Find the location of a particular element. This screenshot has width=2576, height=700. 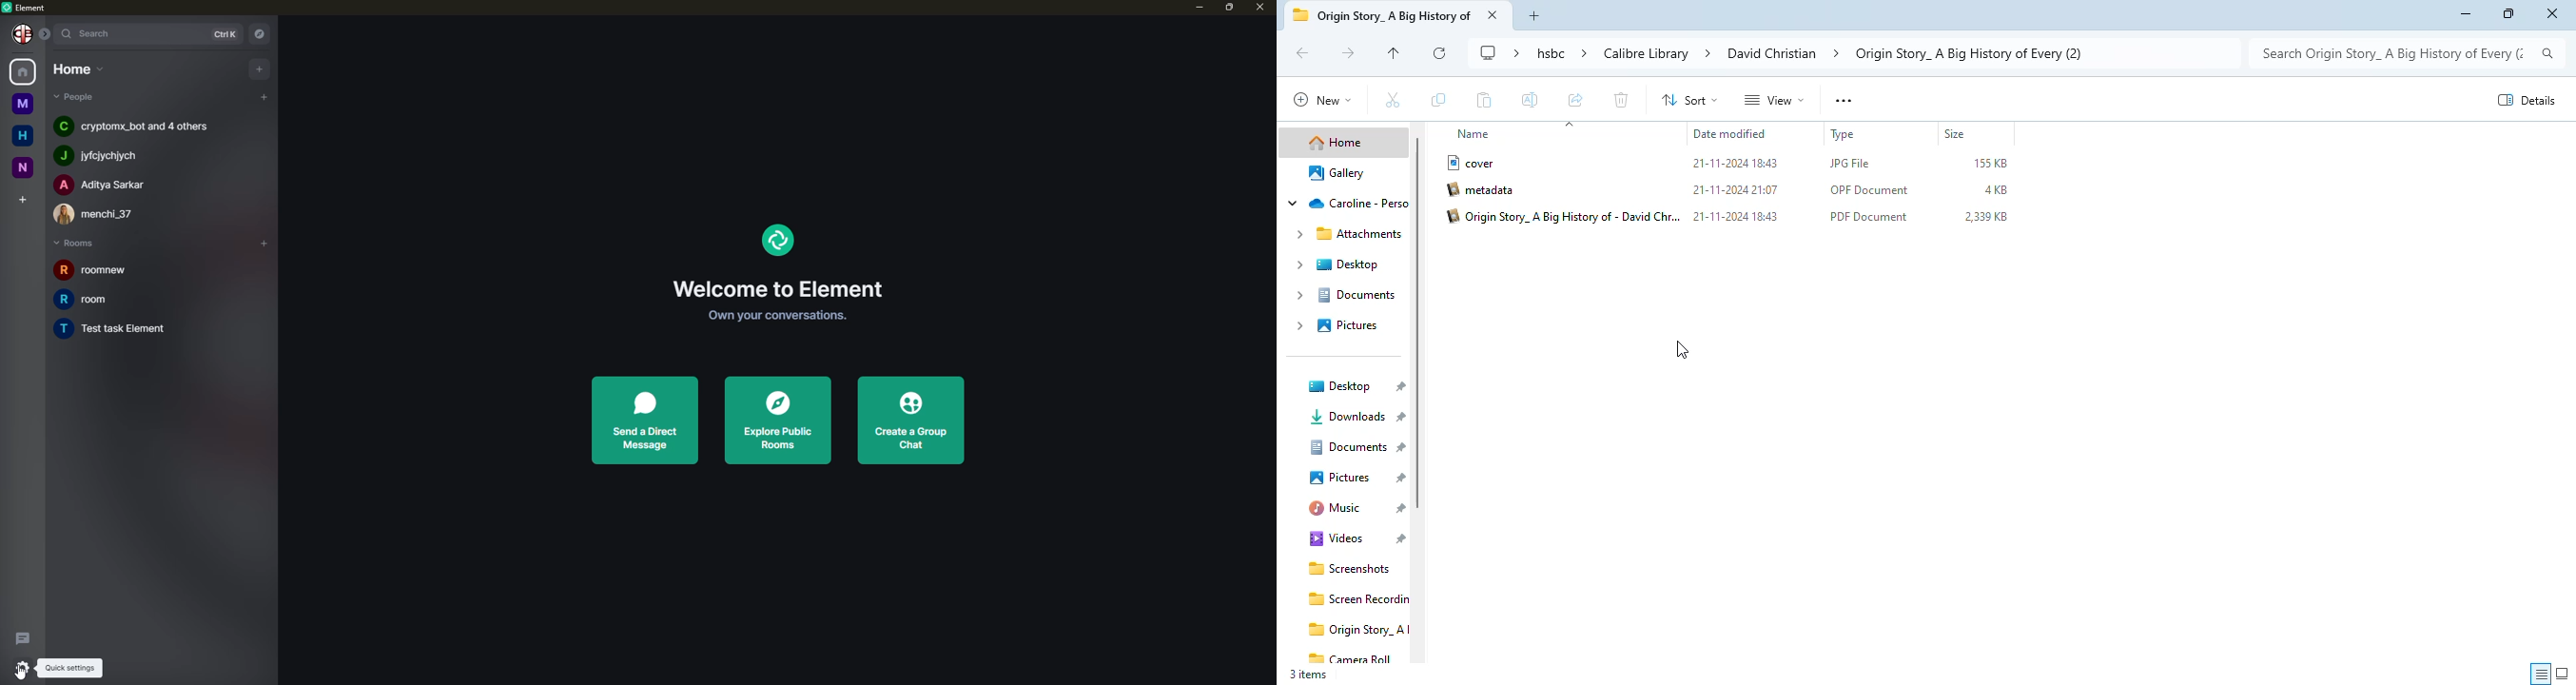

Vertical scrollbar is located at coordinates (1421, 323).